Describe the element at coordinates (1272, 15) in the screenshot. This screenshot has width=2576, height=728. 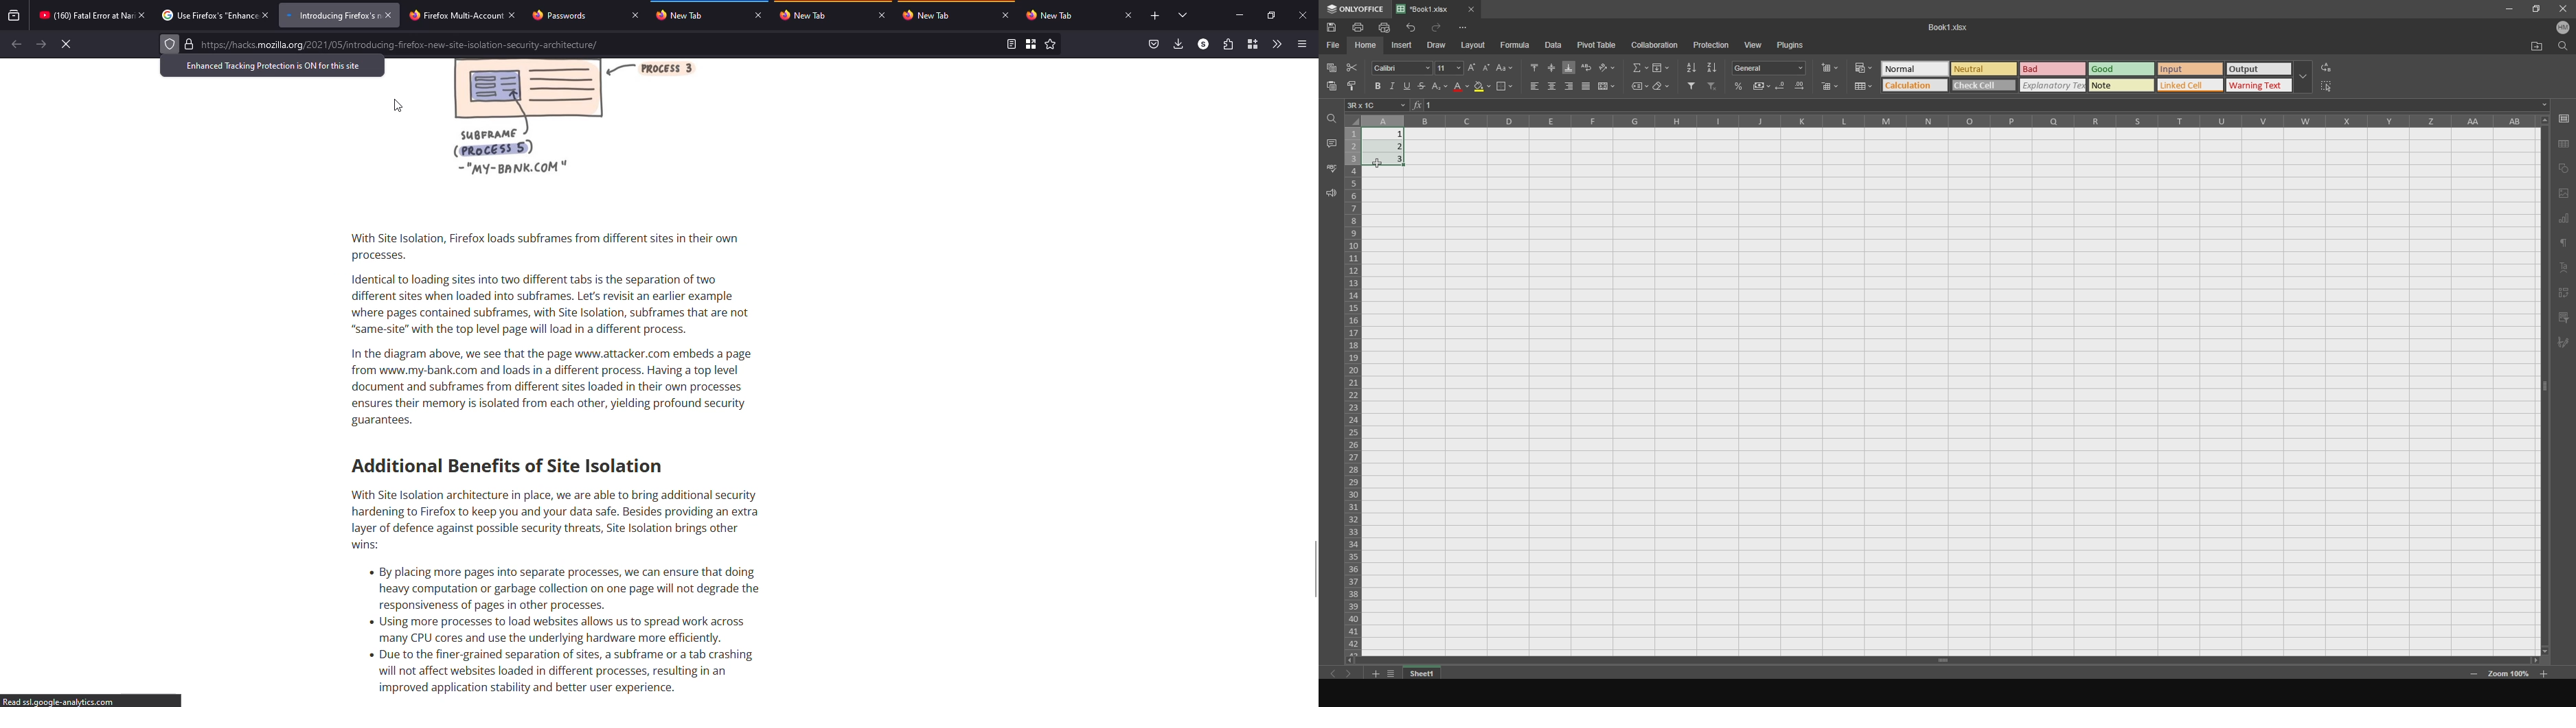
I see `maximize` at that location.